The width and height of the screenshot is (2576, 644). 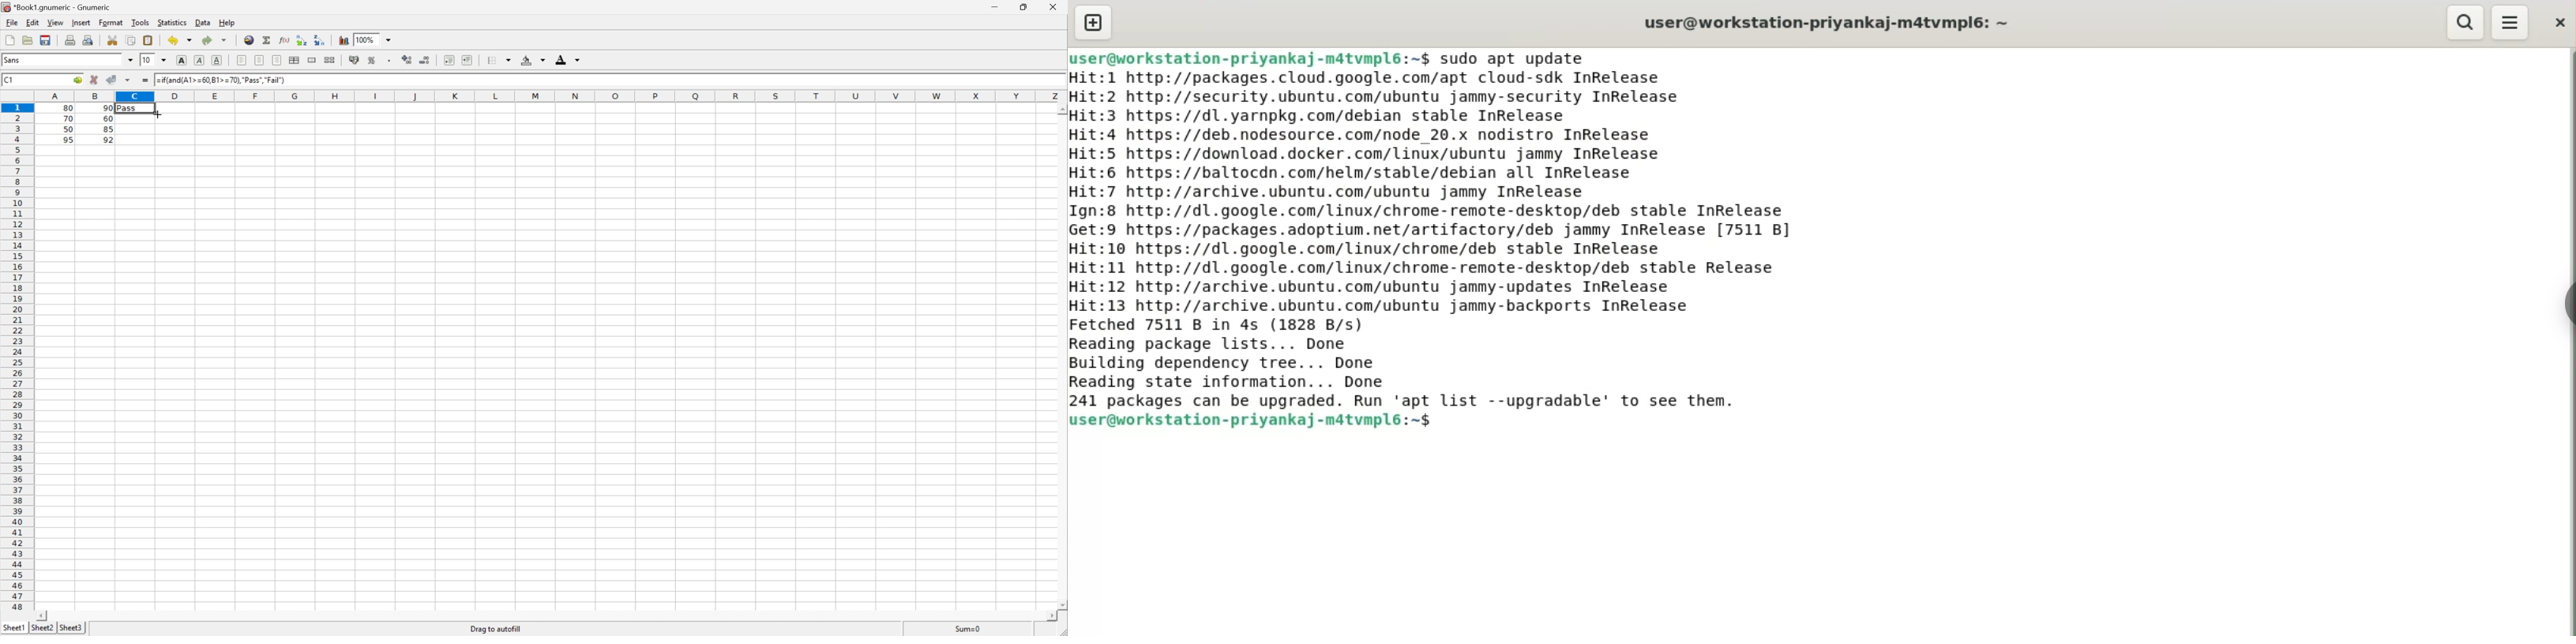 What do you see at coordinates (1054, 6) in the screenshot?
I see `Close` at bounding box center [1054, 6].